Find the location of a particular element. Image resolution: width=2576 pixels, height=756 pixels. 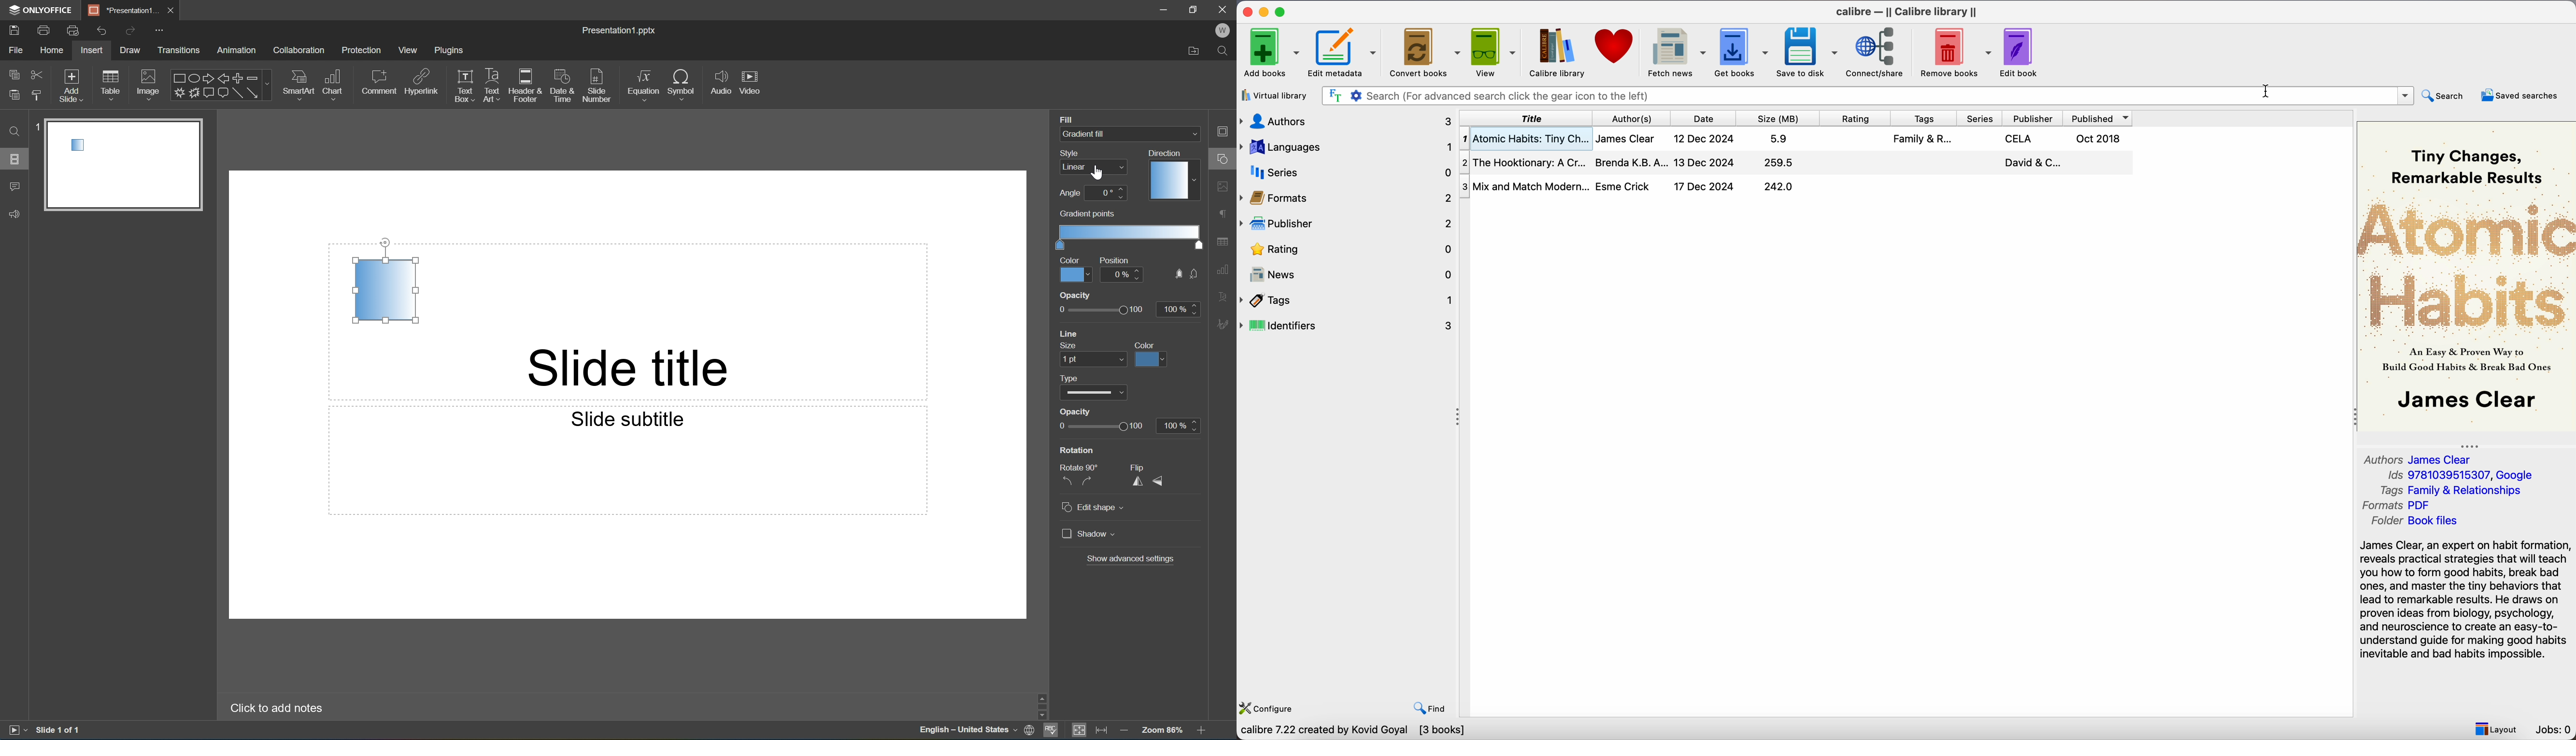

gradient points is located at coordinates (1129, 230).